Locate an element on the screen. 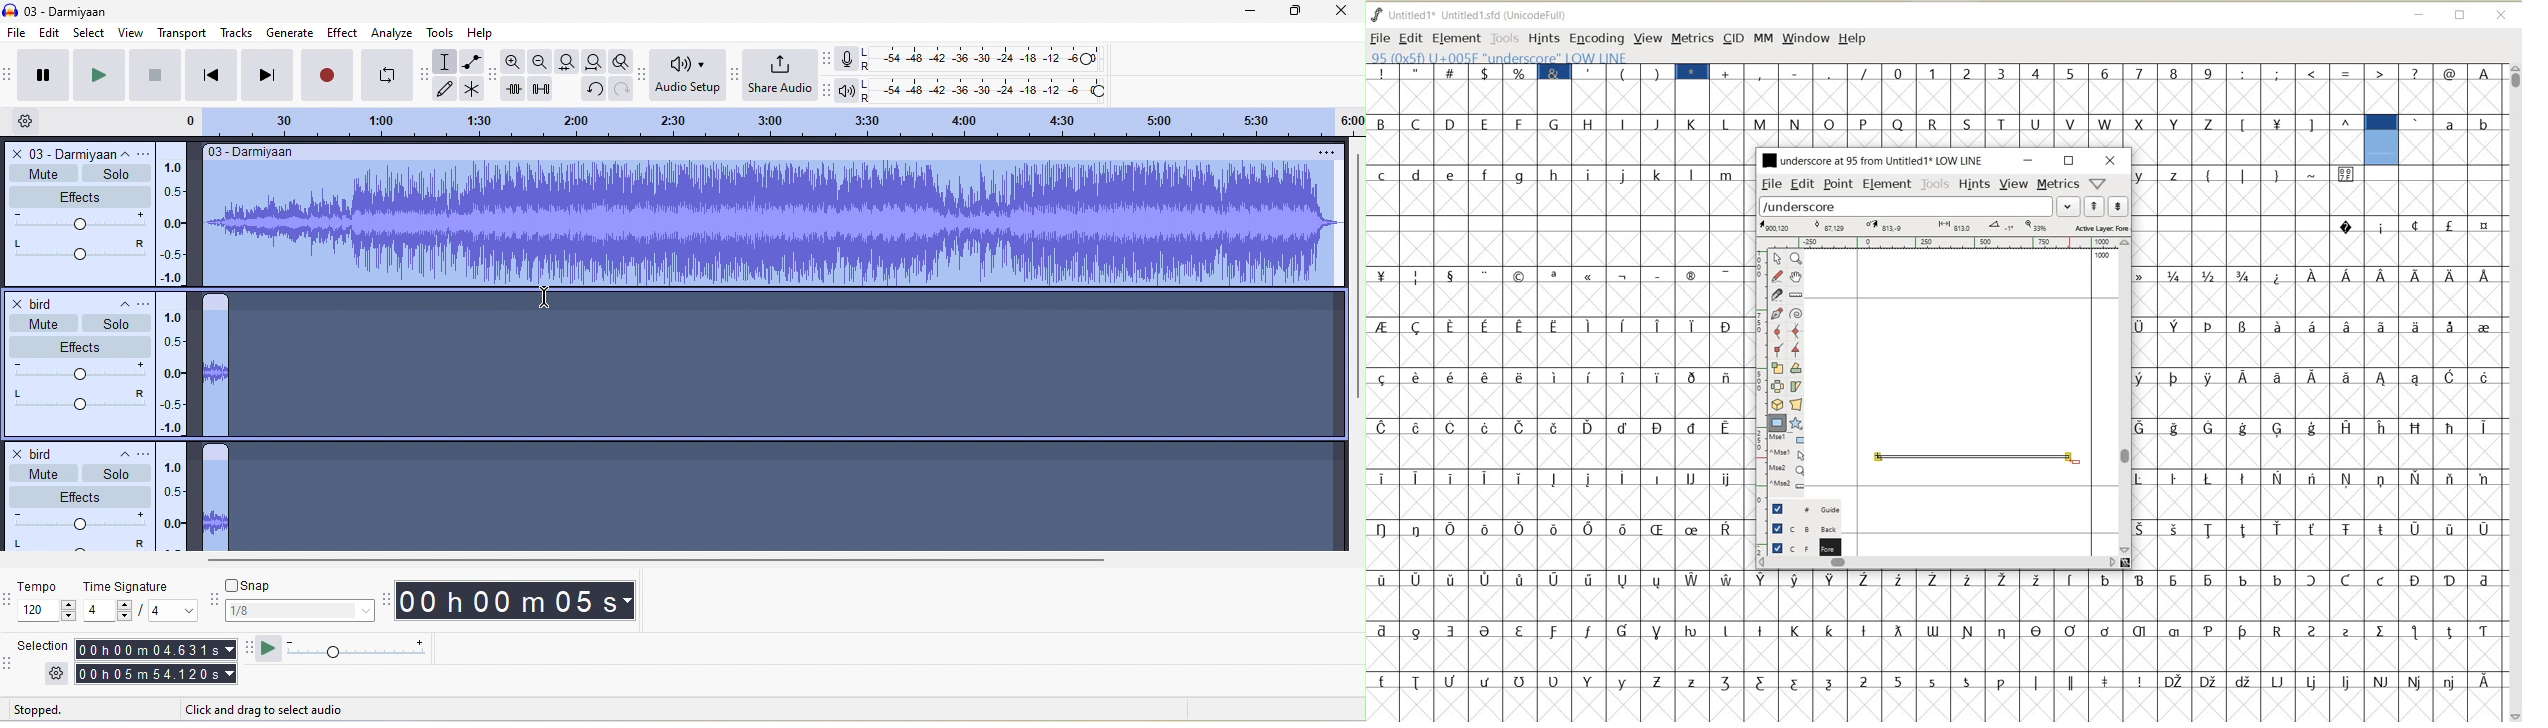 The width and height of the screenshot is (2548, 728). undo is located at coordinates (591, 90).